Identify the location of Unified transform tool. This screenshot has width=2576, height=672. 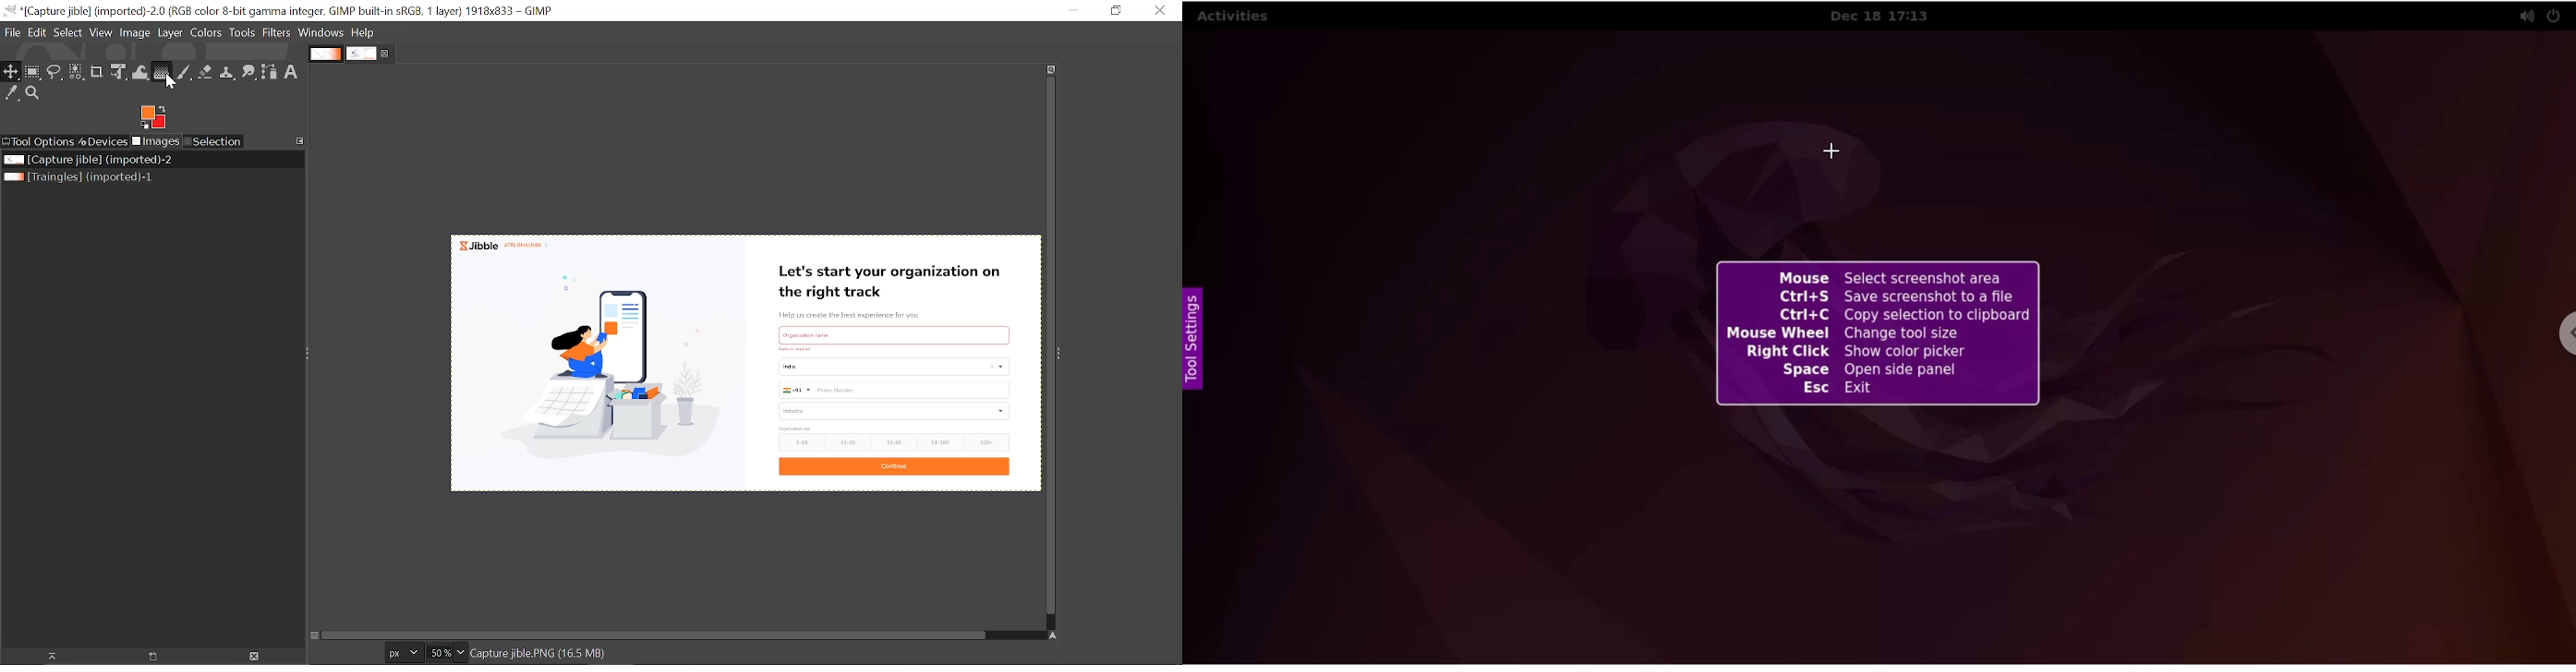
(120, 72).